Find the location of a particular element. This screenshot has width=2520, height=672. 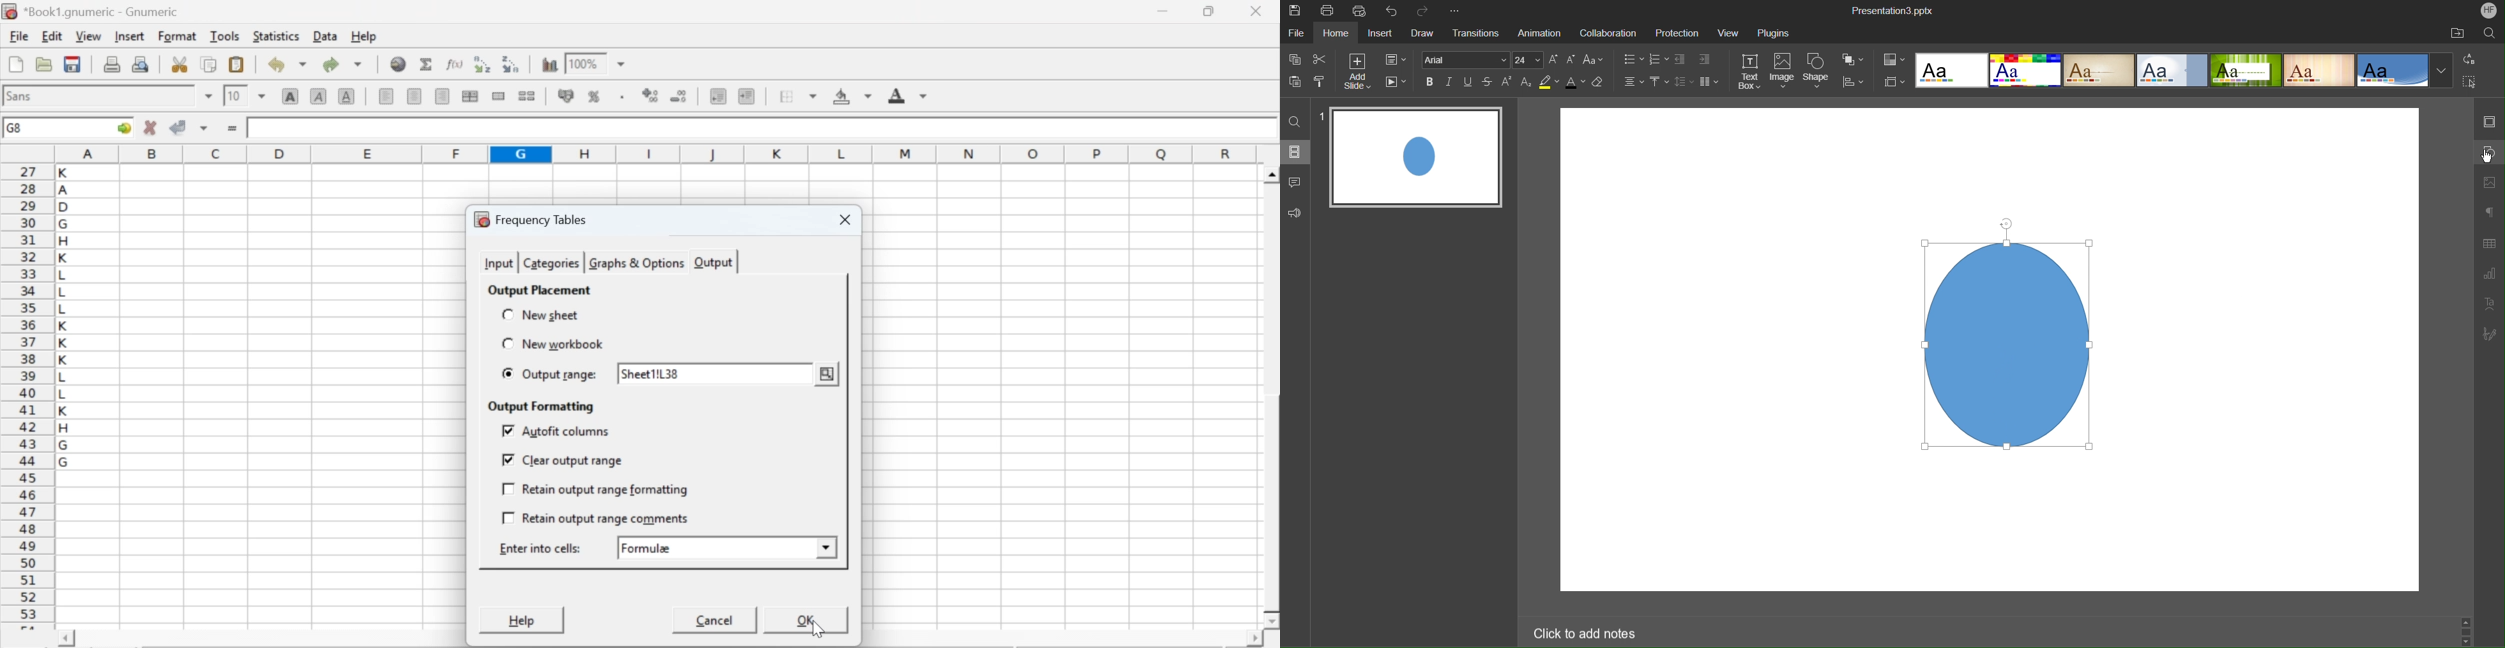

Shape Settings is located at coordinates (2490, 152).